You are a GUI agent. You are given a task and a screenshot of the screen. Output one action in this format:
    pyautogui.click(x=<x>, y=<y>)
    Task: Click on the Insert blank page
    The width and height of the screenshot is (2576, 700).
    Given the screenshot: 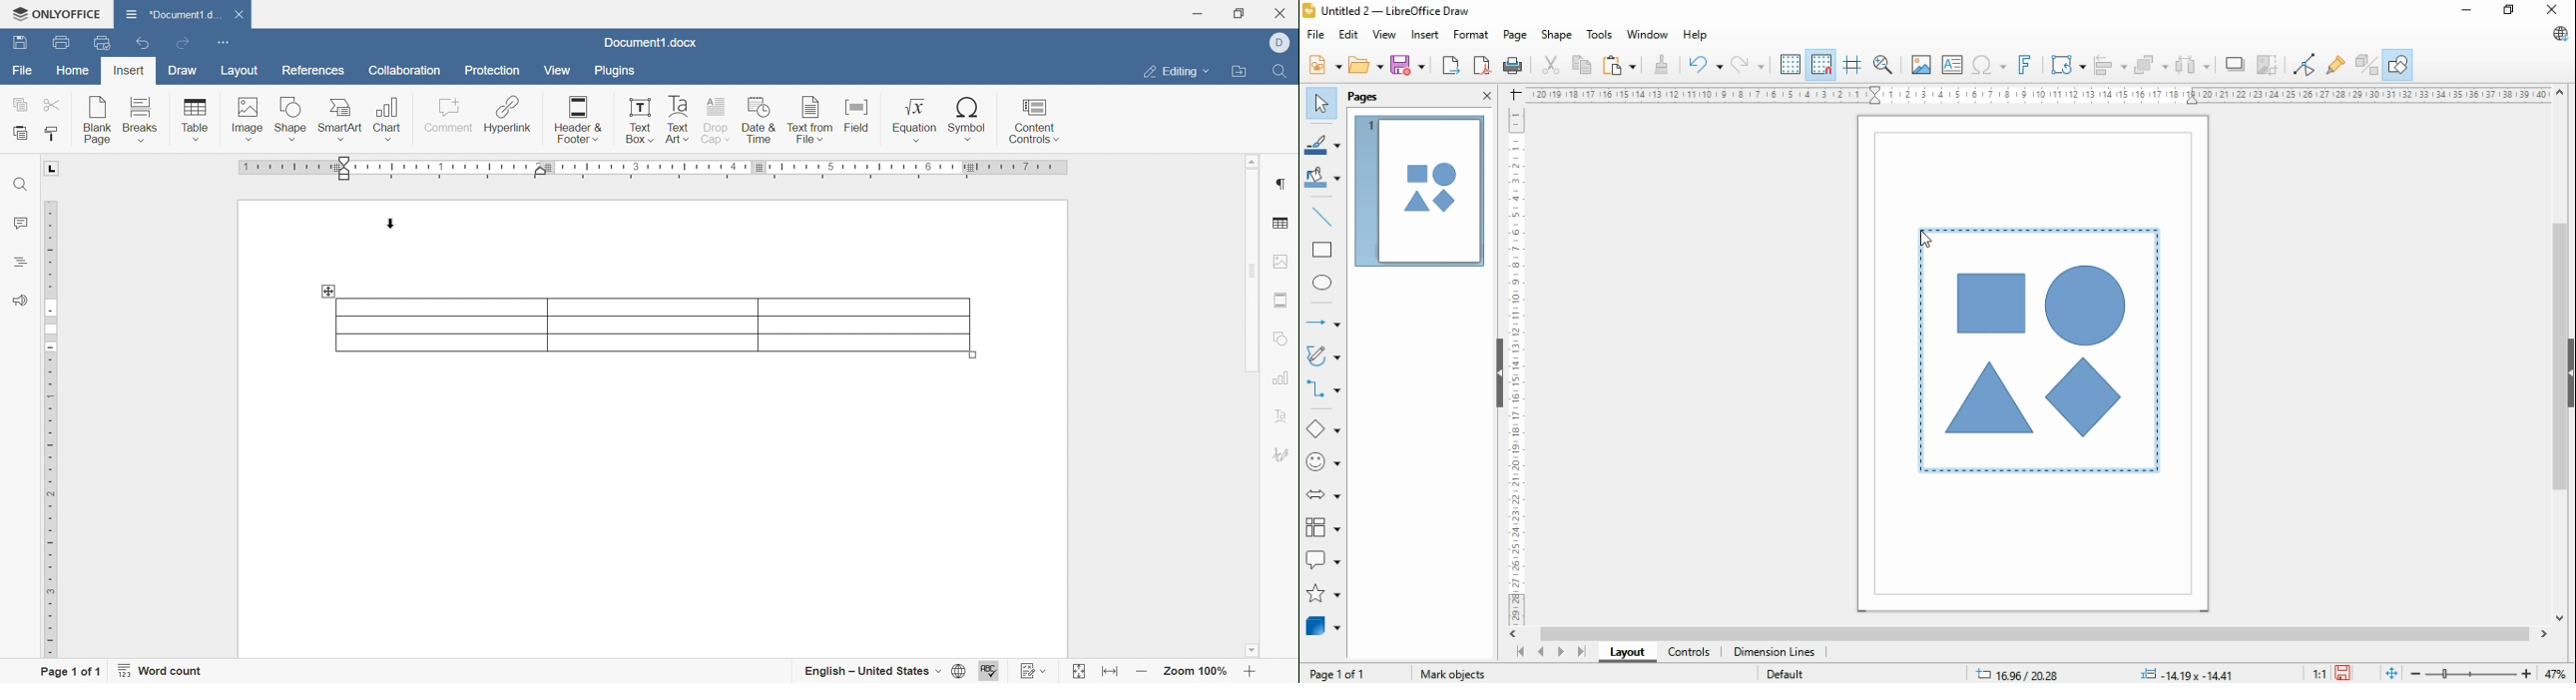 What is the action you would take?
    pyautogui.click(x=101, y=121)
    